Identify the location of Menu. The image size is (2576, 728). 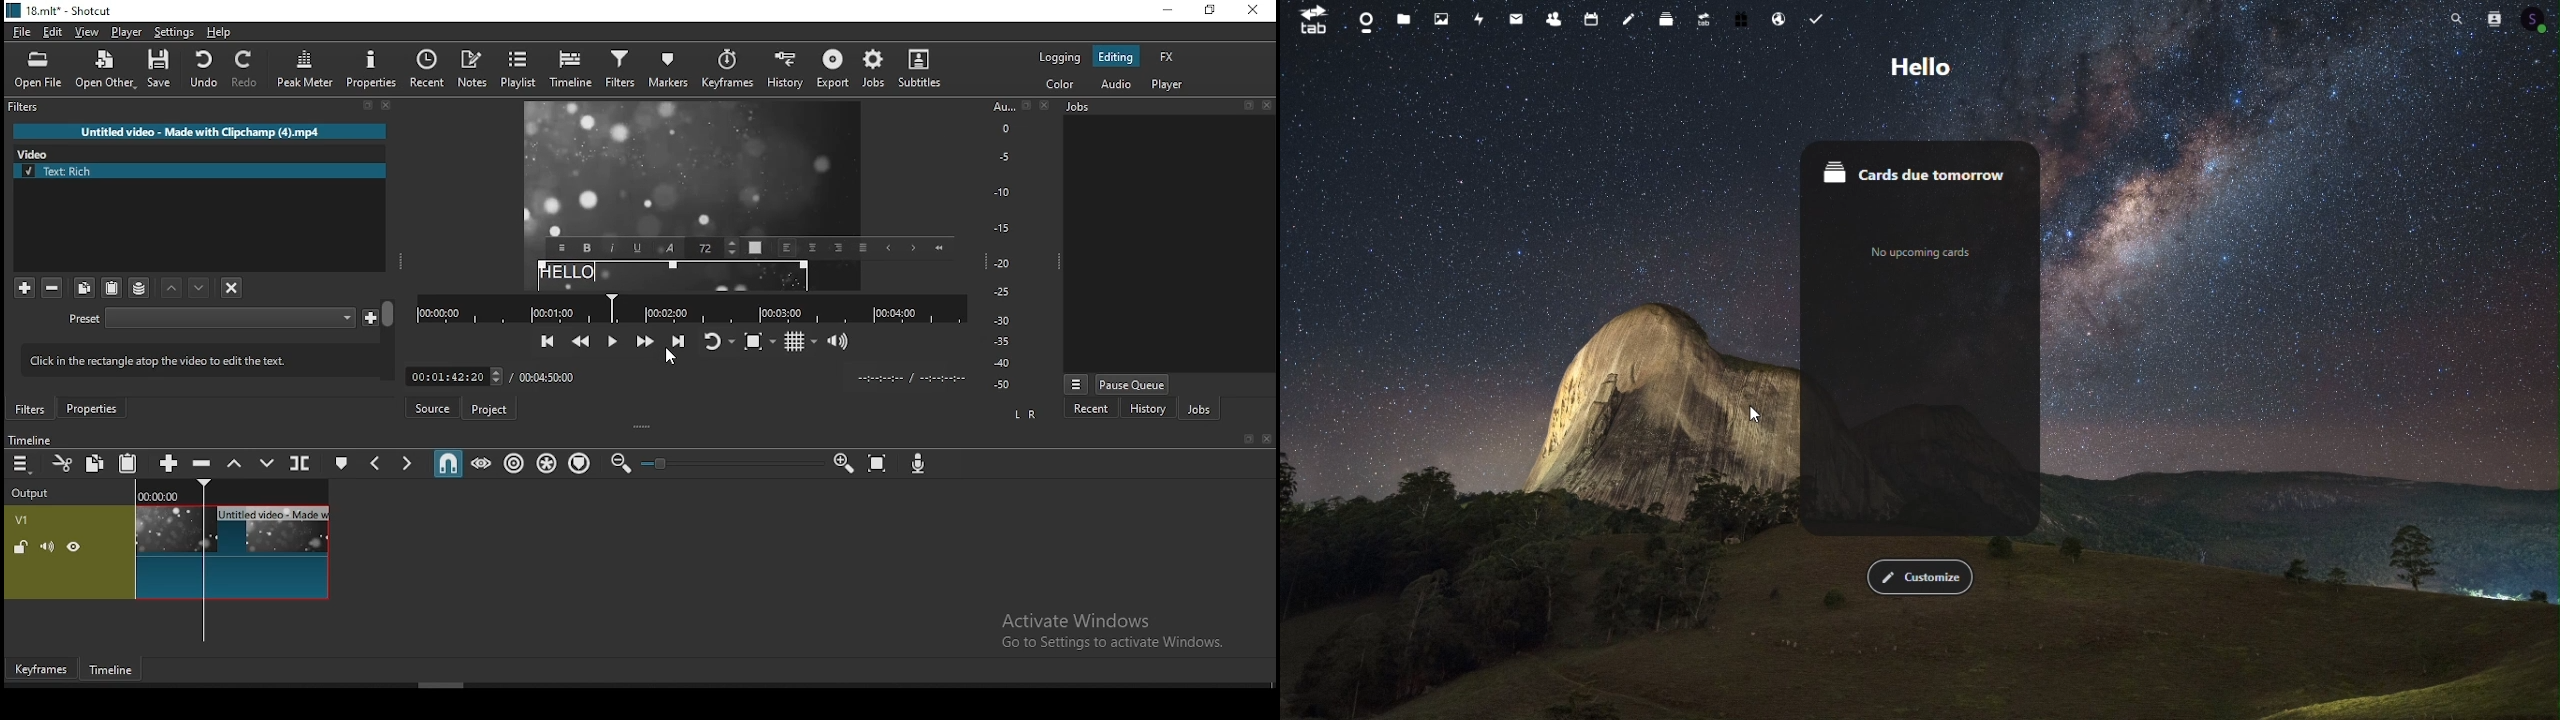
(561, 248).